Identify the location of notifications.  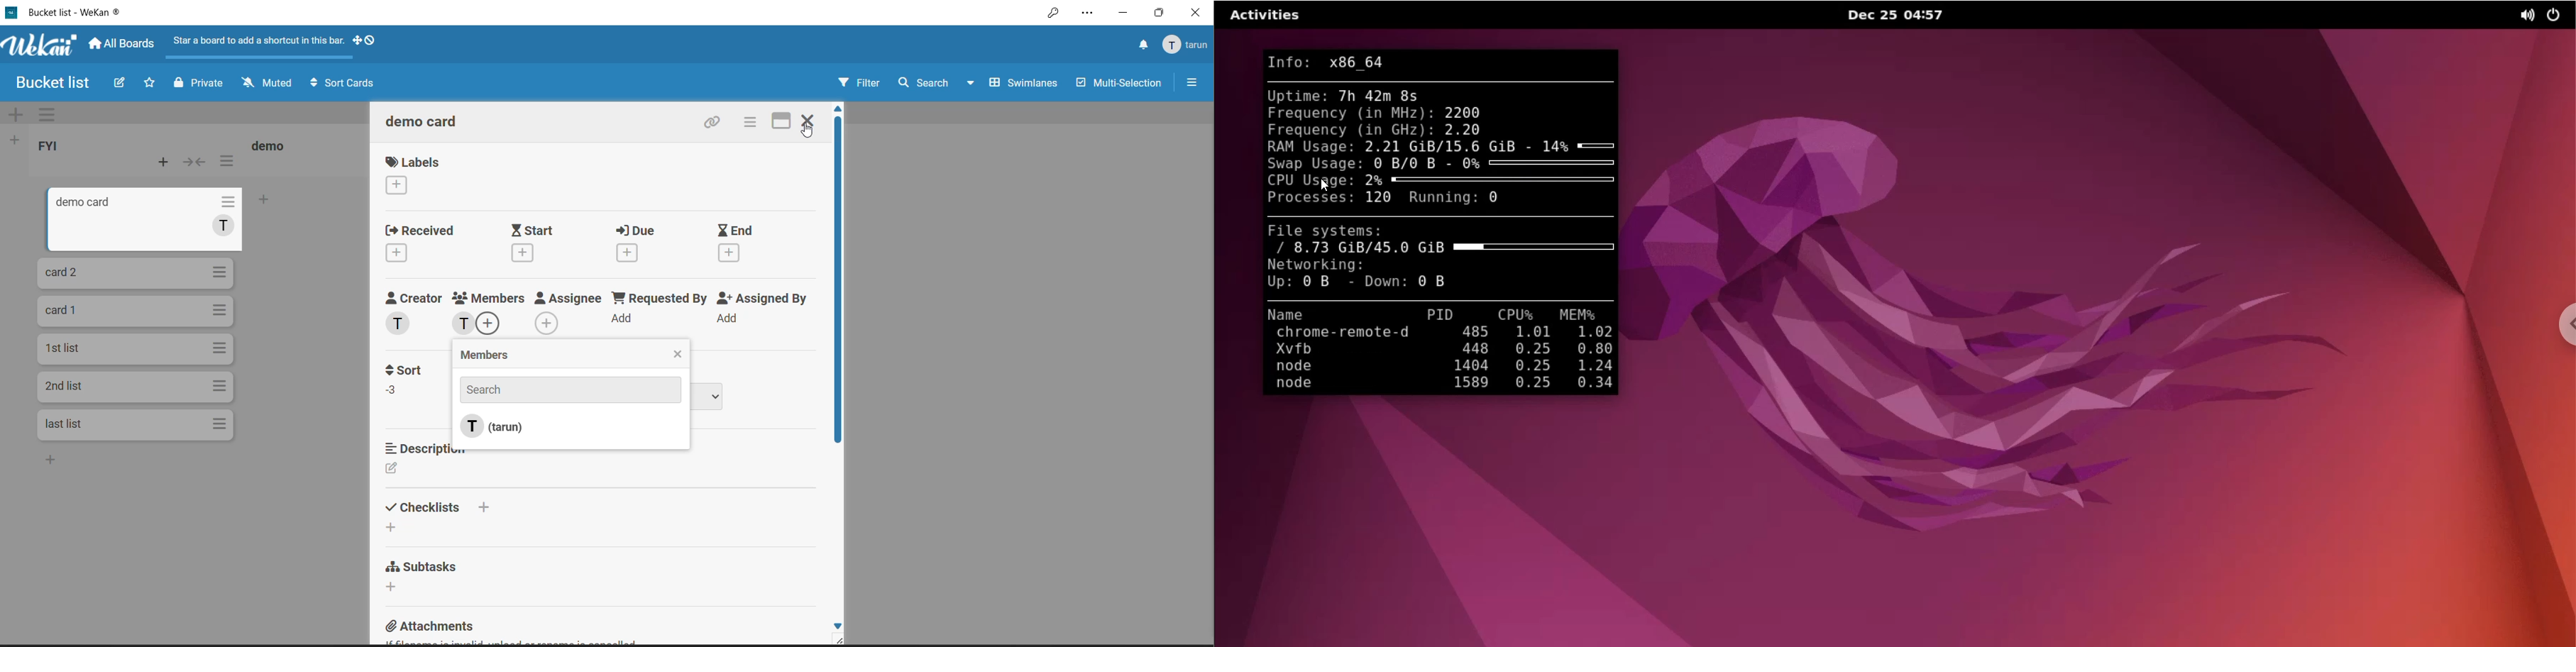
(1140, 45).